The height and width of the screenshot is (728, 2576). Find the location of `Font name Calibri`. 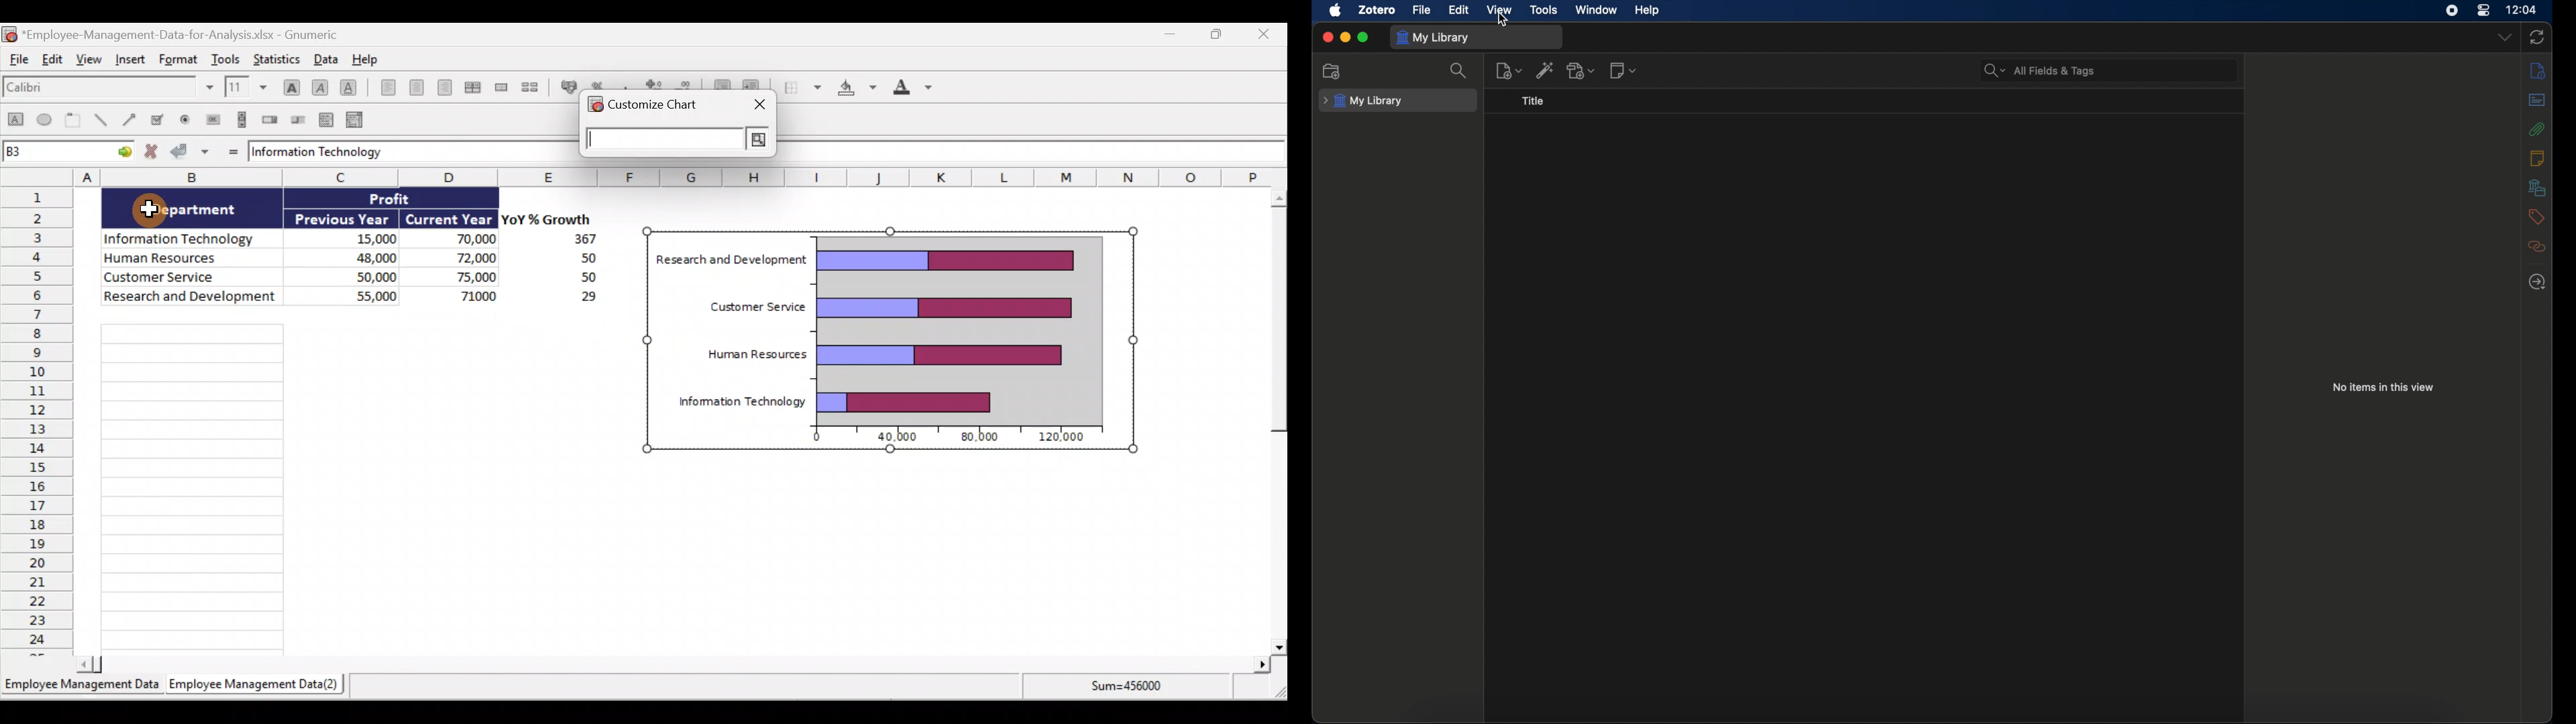

Font name Calibri is located at coordinates (107, 90).